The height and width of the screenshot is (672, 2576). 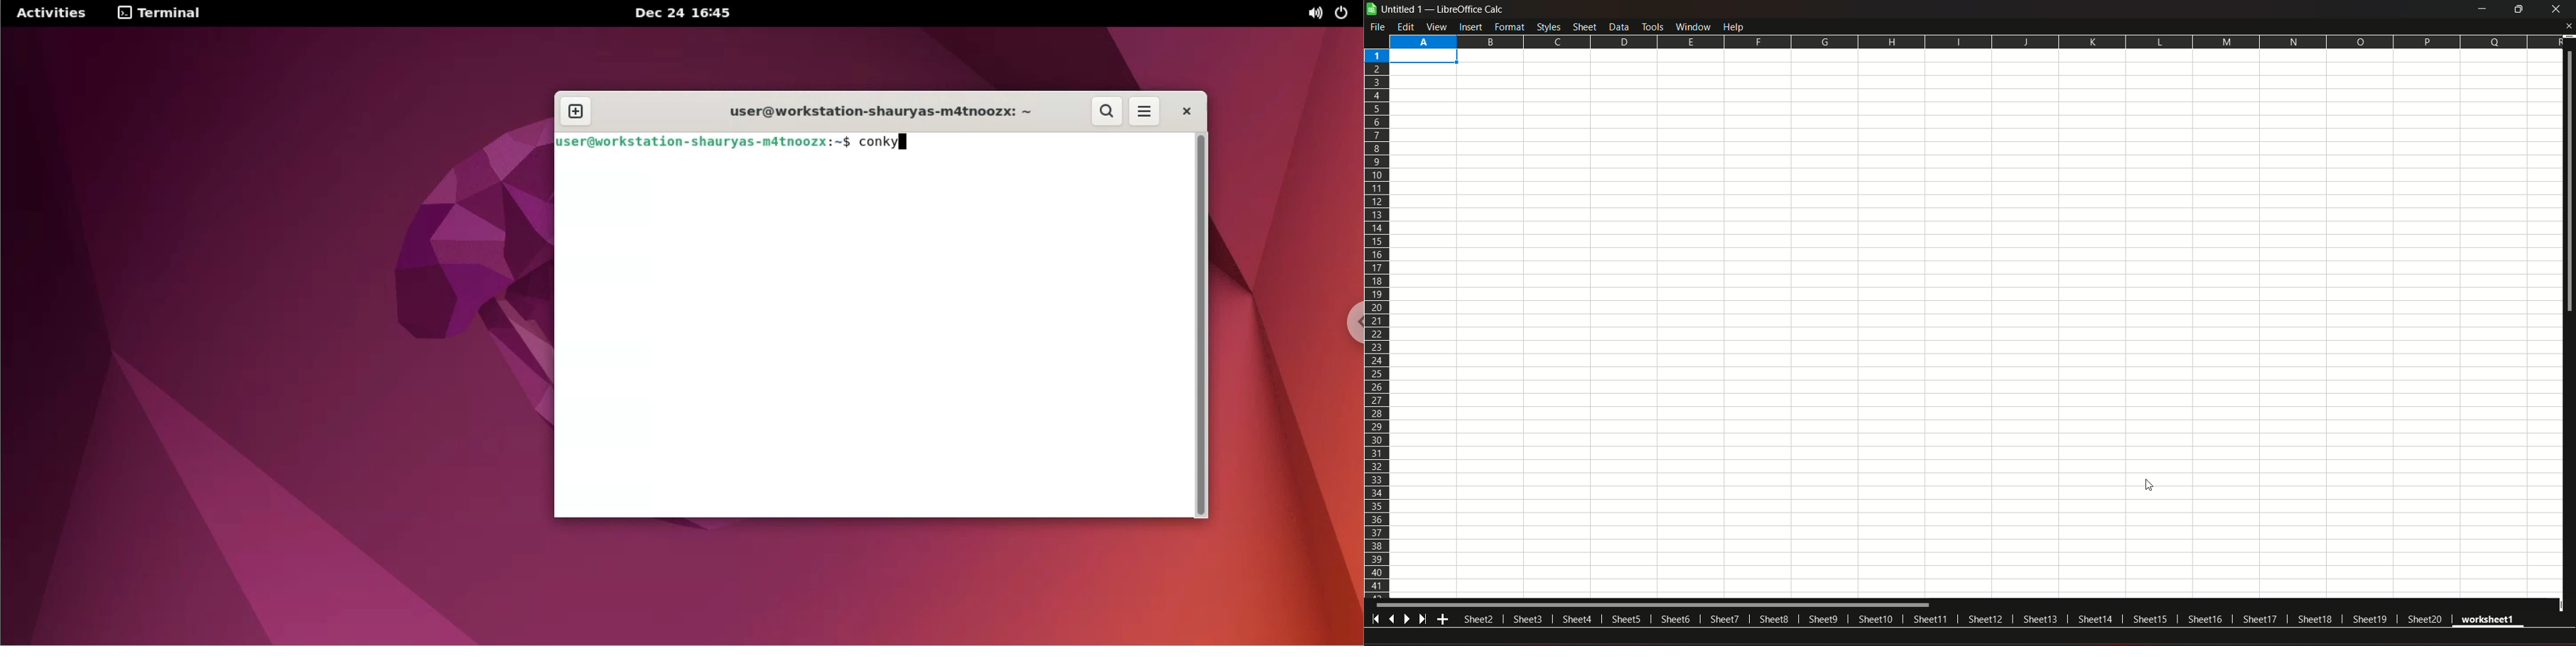 What do you see at coordinates (1051, 143) in the screenshot?
I see `terminal command input box` at bounding box center [1051, 143].